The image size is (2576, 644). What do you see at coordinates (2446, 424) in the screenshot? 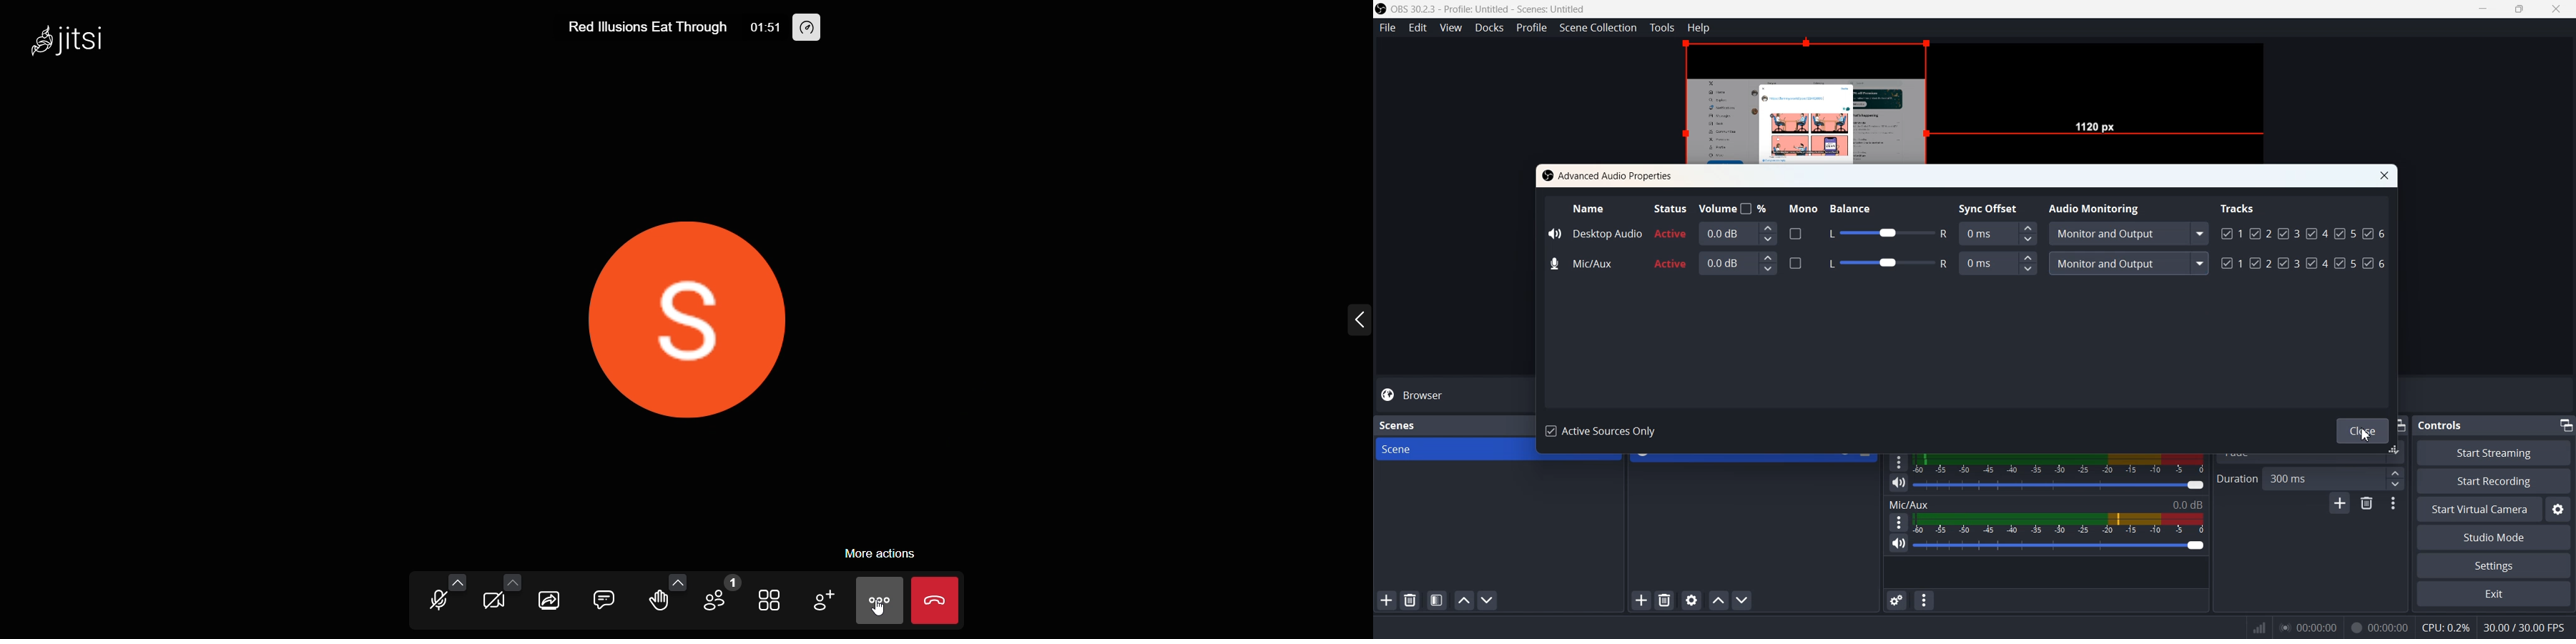
I see `Controls` at bounding box center [2446, 424].